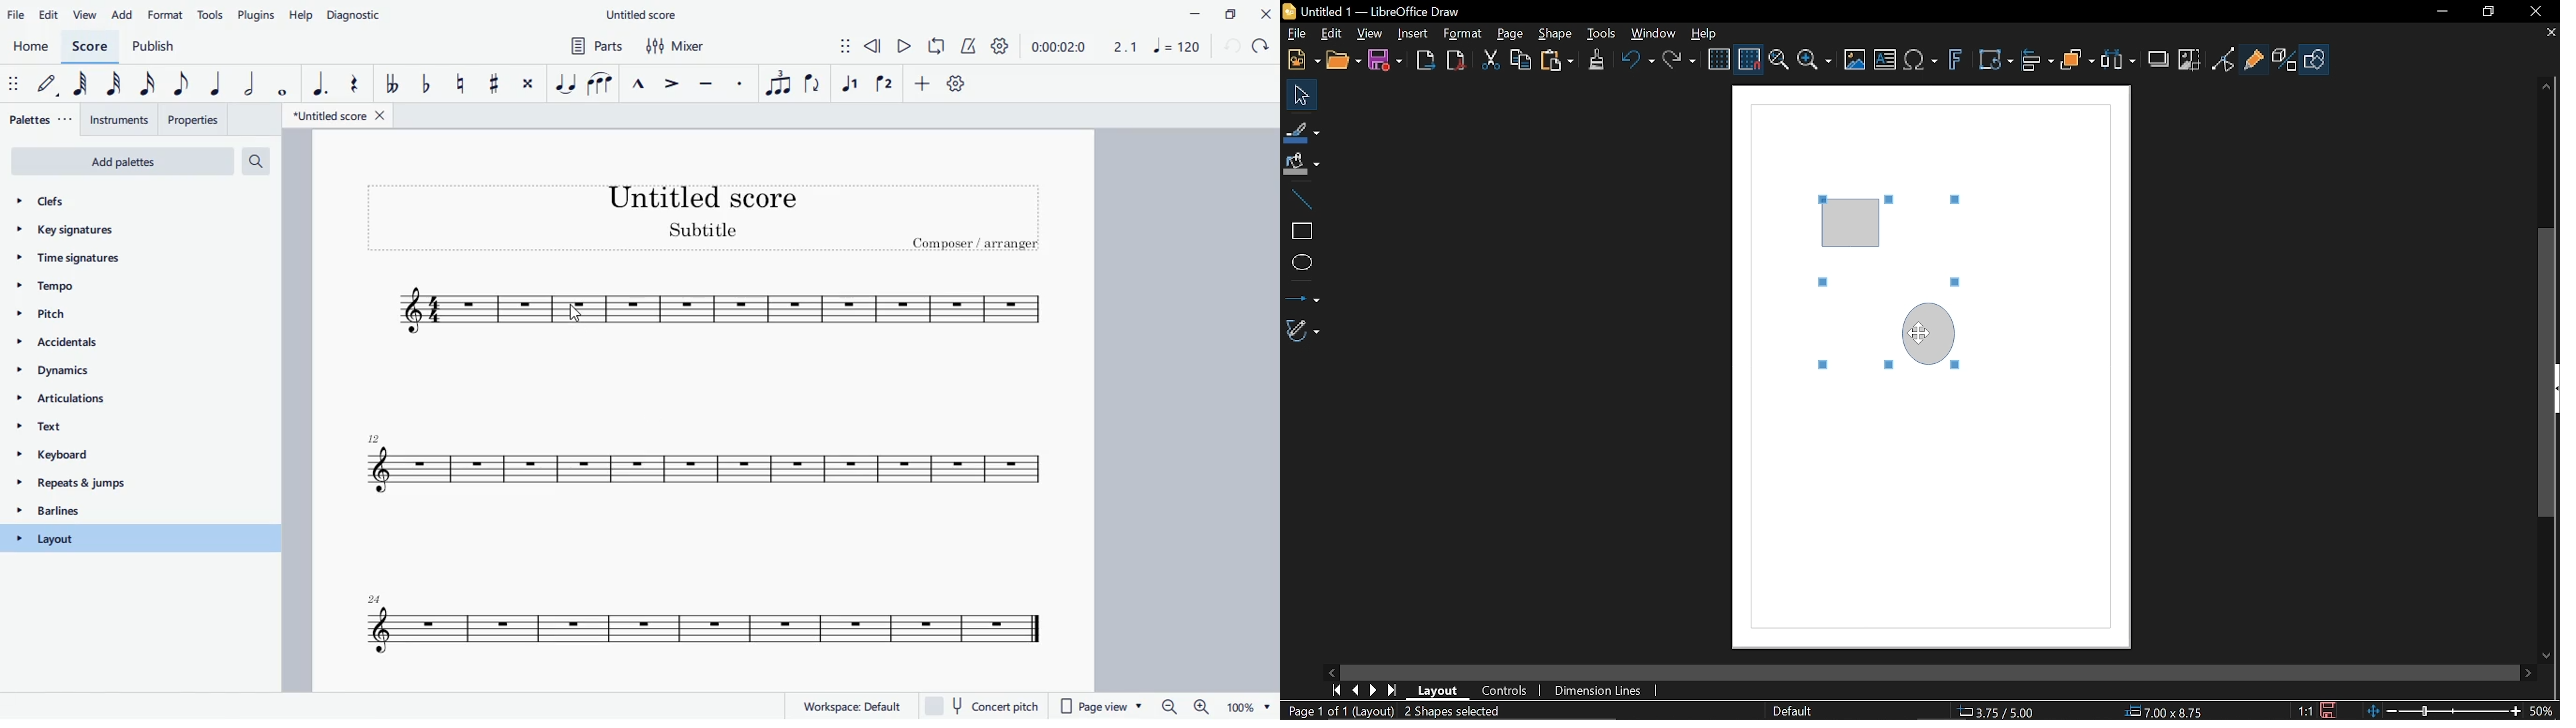 This screenshot has width=2576, height=728. What do you see at coordinates (674, 84) in the screenshot?
I see `accent` at bounding box center [674, 84].